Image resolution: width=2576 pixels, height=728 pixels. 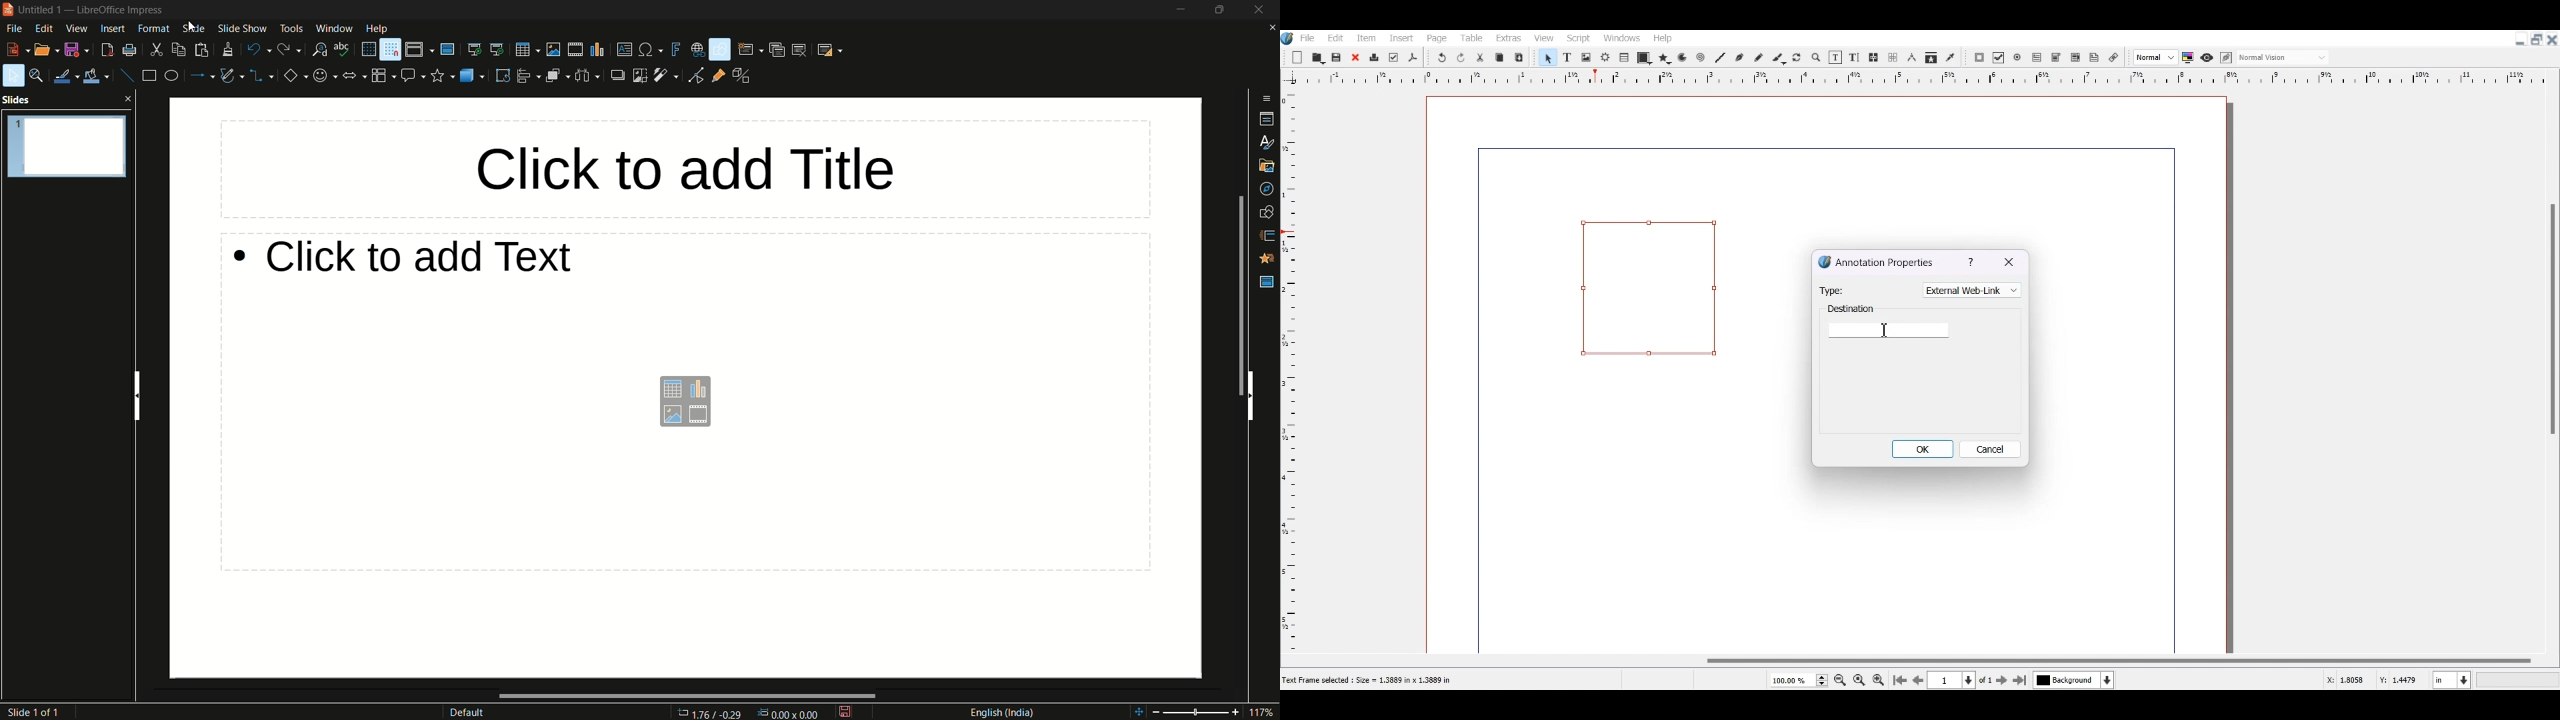 What do you see at coordinates (1779, 58) in the screenshot?
I see `Calligraphic line` at bounding box center [1779, 58].